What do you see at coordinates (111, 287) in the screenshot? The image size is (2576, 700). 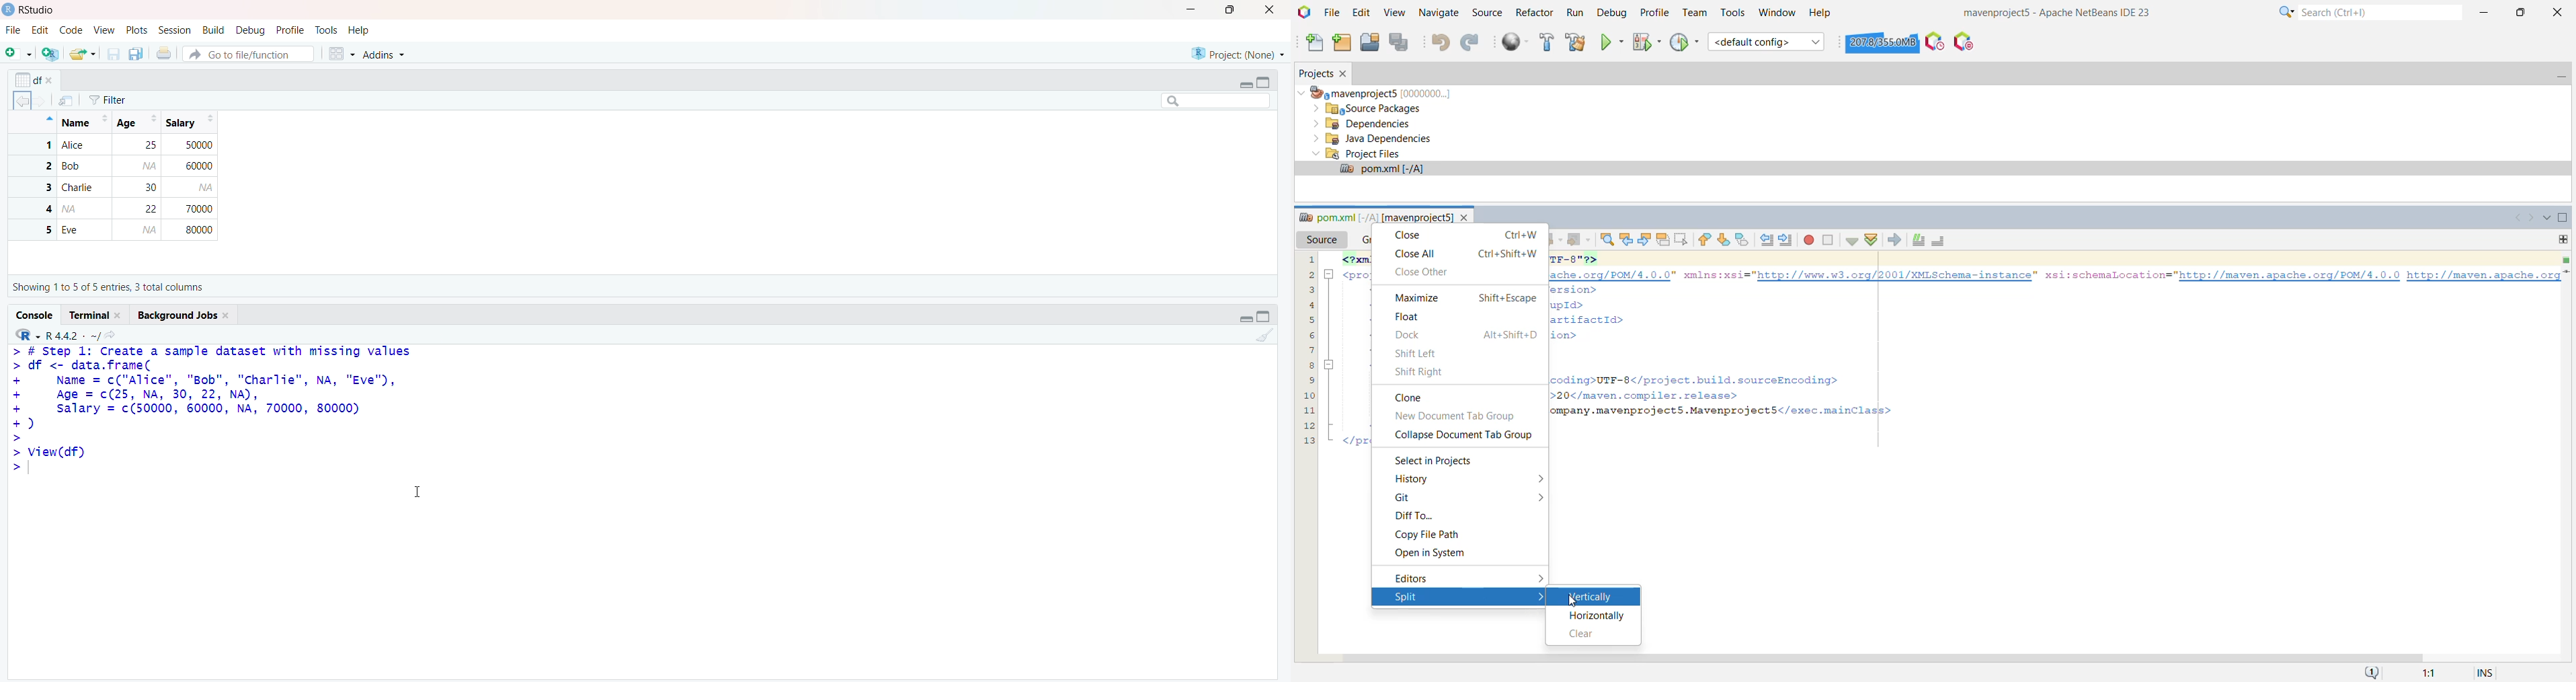 I see `Showing 110 5 of 5 entries, 3 total columns.` at bounding box center [111, 287].